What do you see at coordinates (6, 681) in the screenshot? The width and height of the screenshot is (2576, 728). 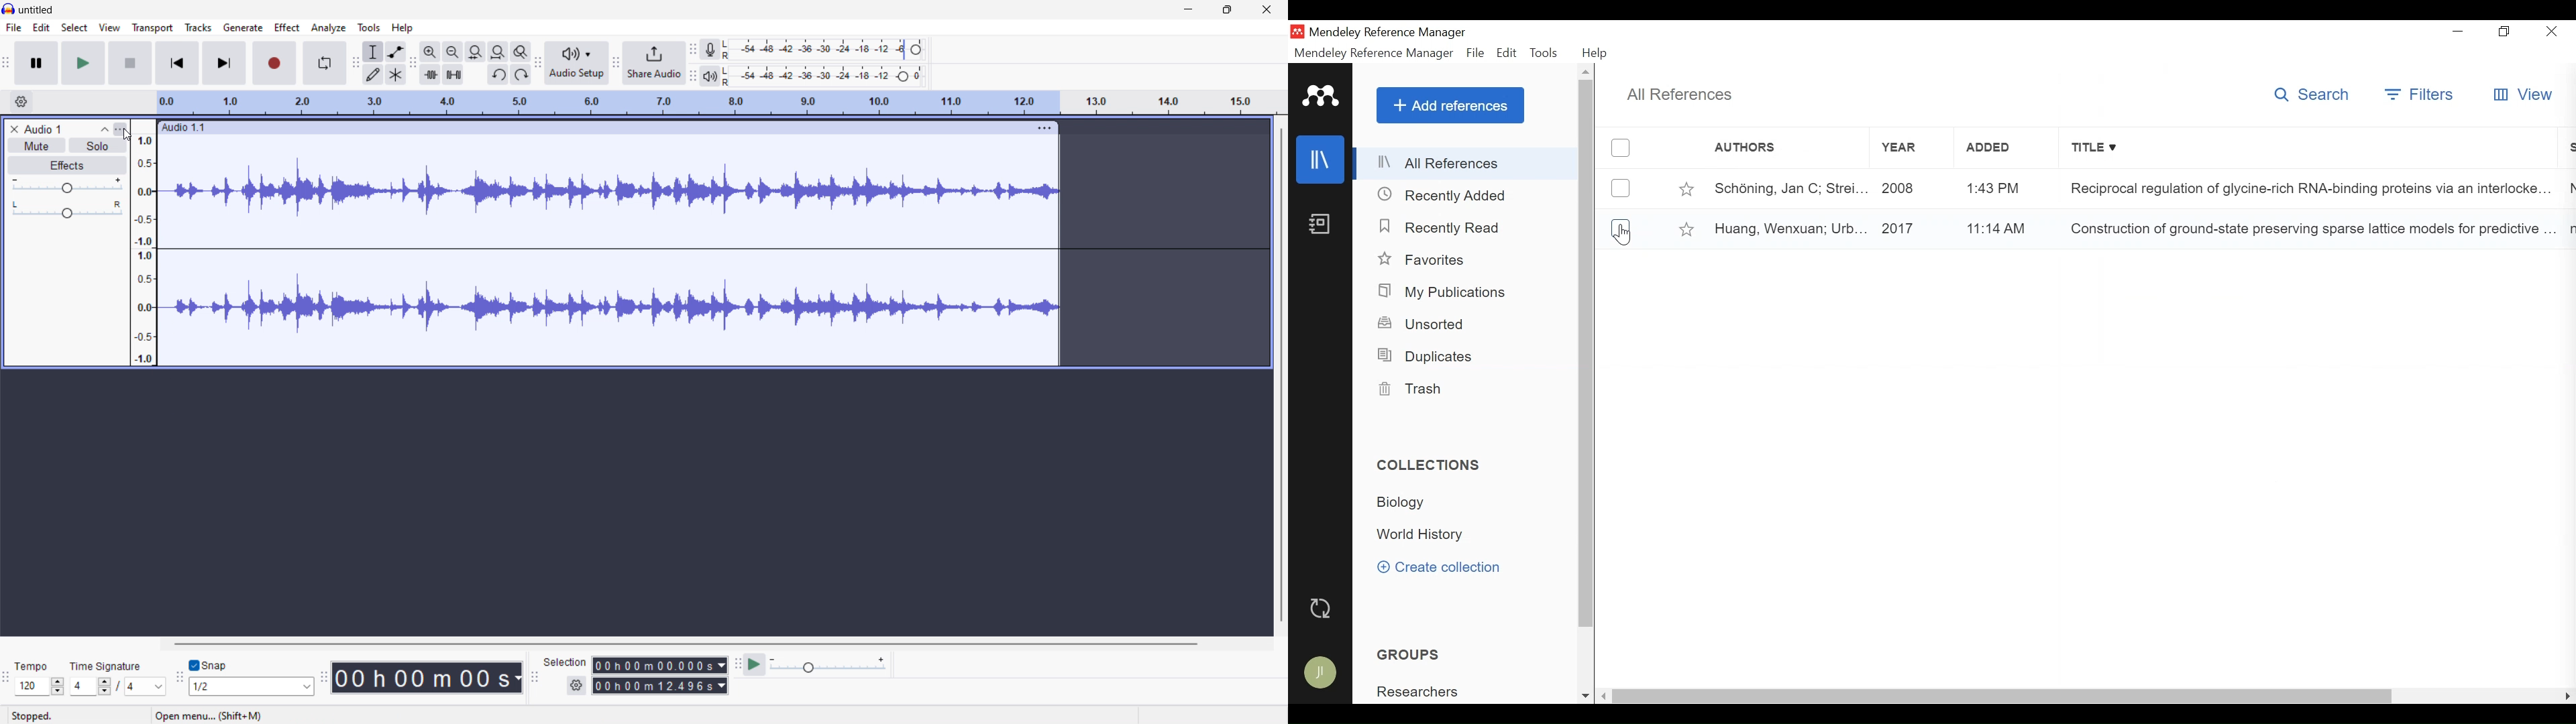 I see `time signature toolbar` at bounding box center [6, 681].